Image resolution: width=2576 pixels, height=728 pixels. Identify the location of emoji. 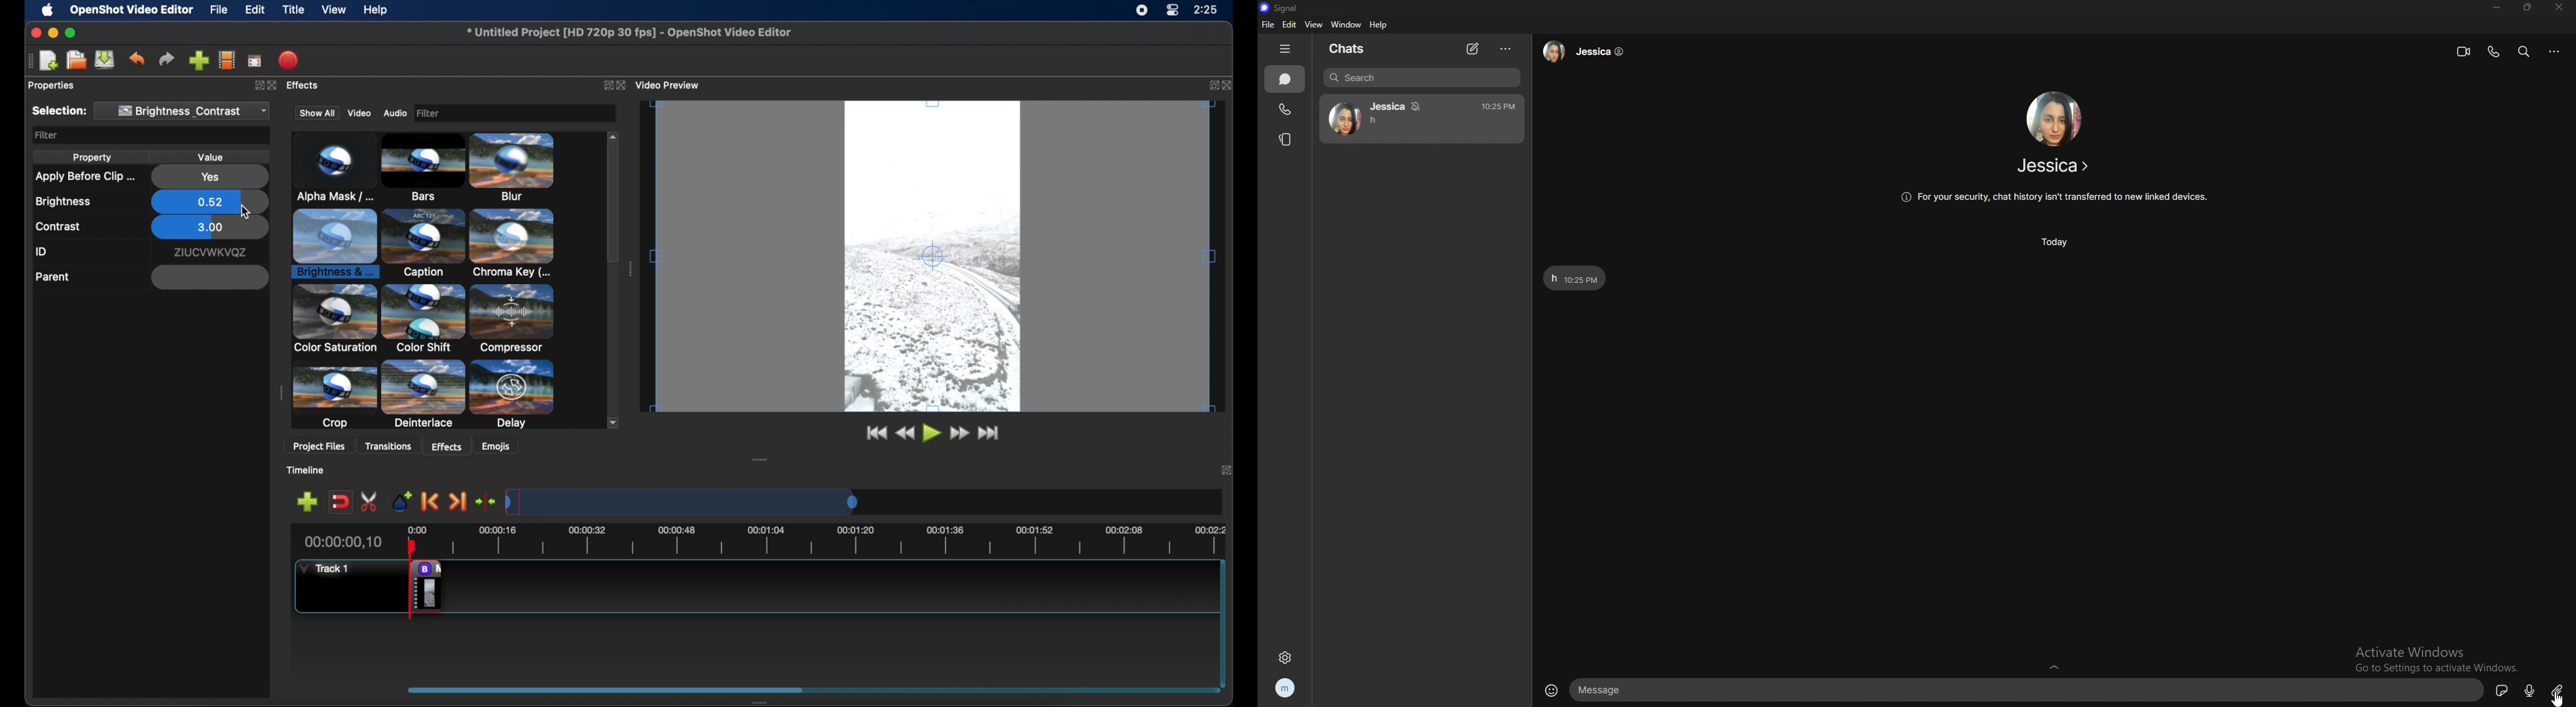
(1553, 689).